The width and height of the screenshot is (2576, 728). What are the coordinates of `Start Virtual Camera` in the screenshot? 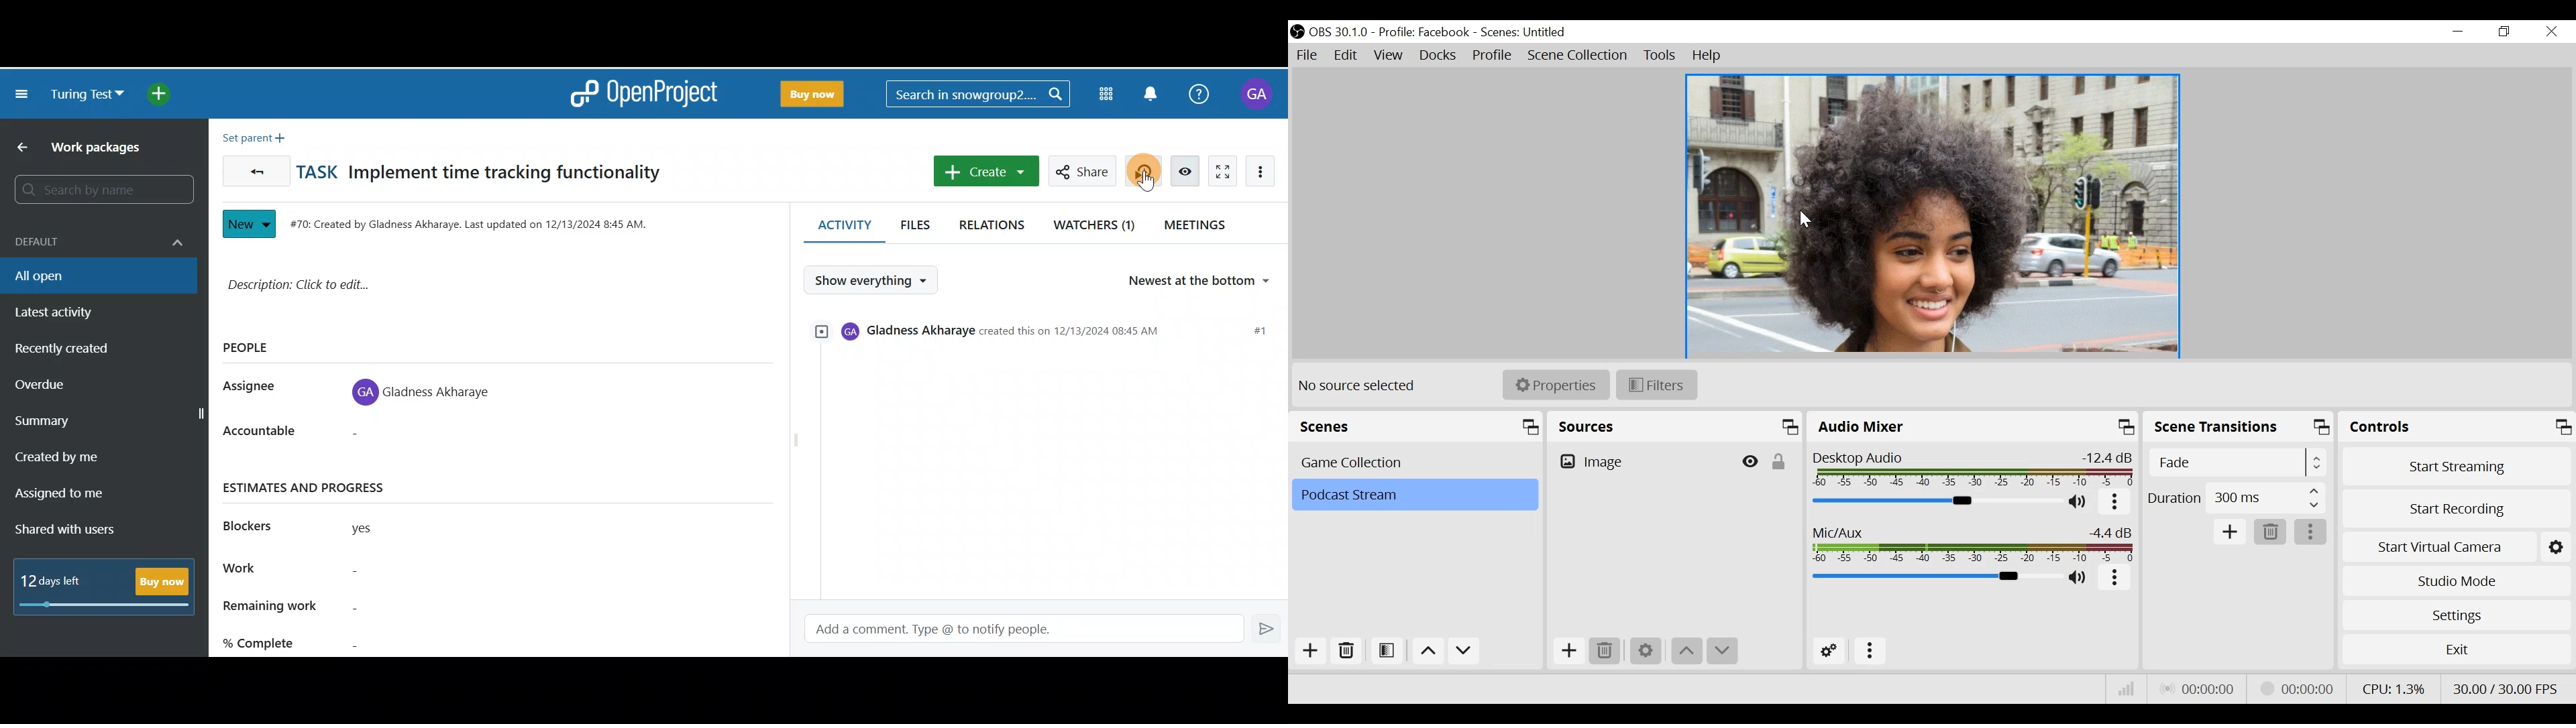 It's located at (2458, 546).